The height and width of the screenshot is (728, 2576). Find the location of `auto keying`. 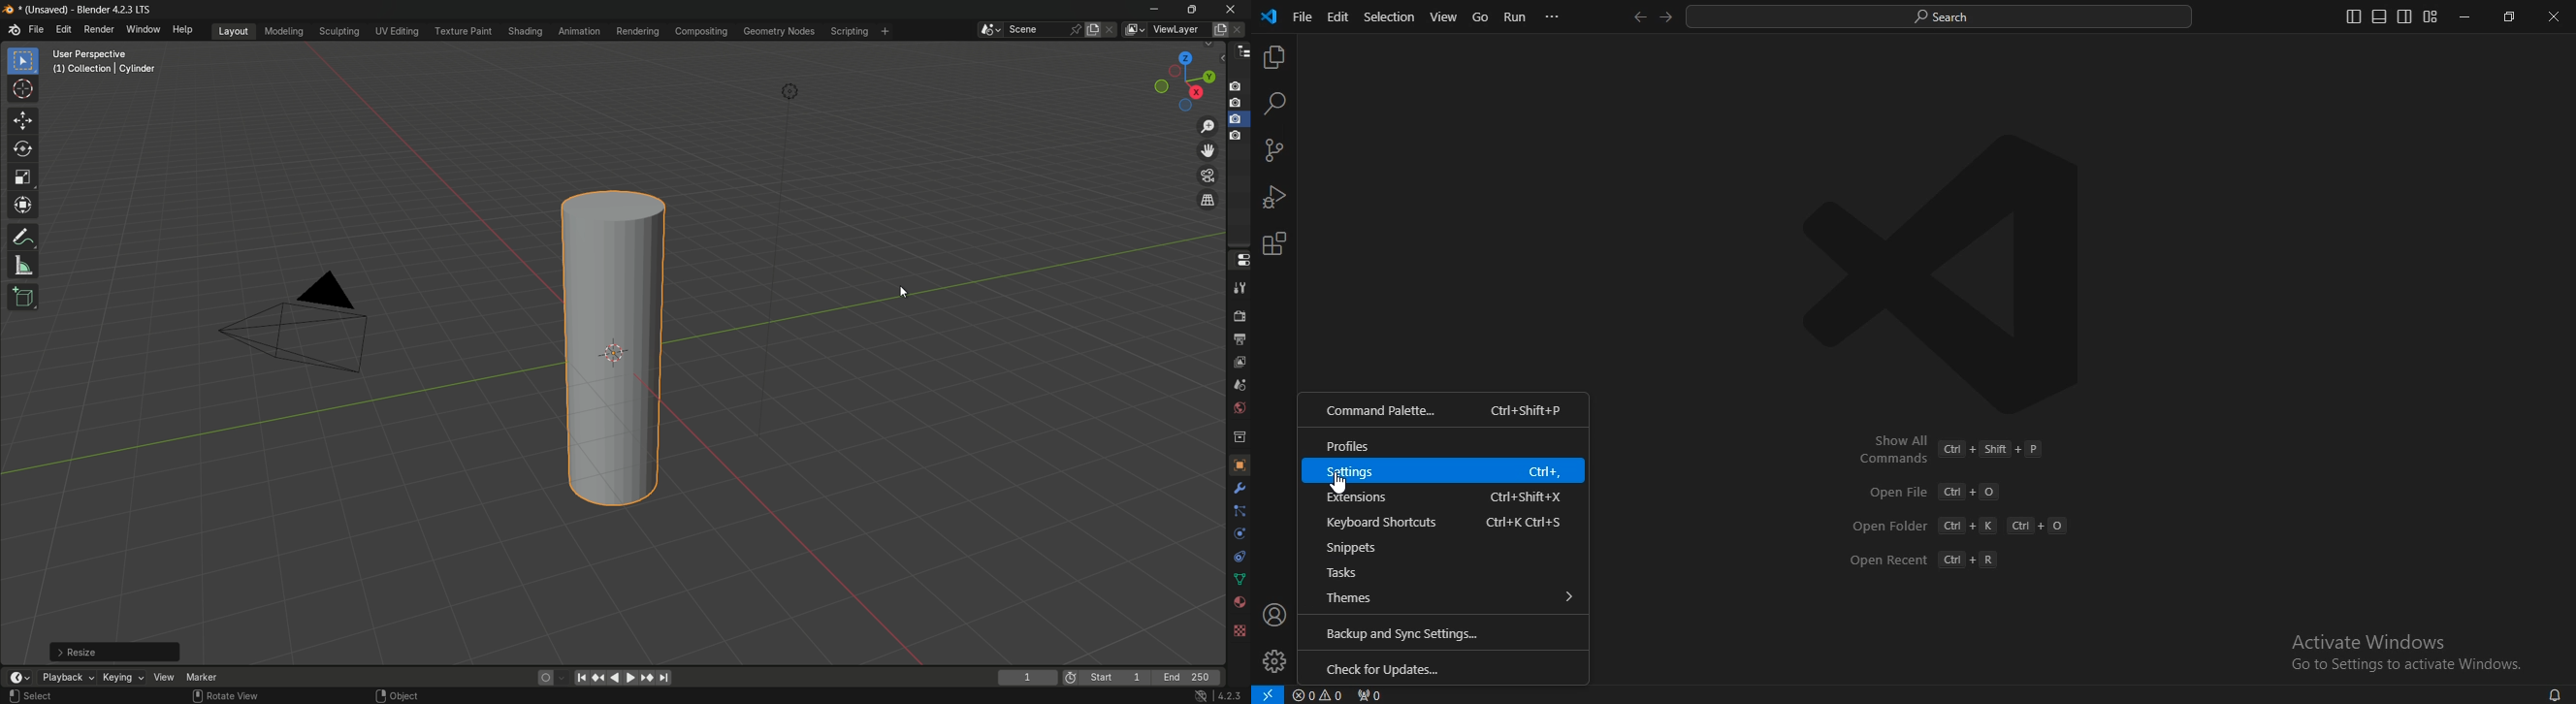

auto keying is located at coordinates (542, 678).